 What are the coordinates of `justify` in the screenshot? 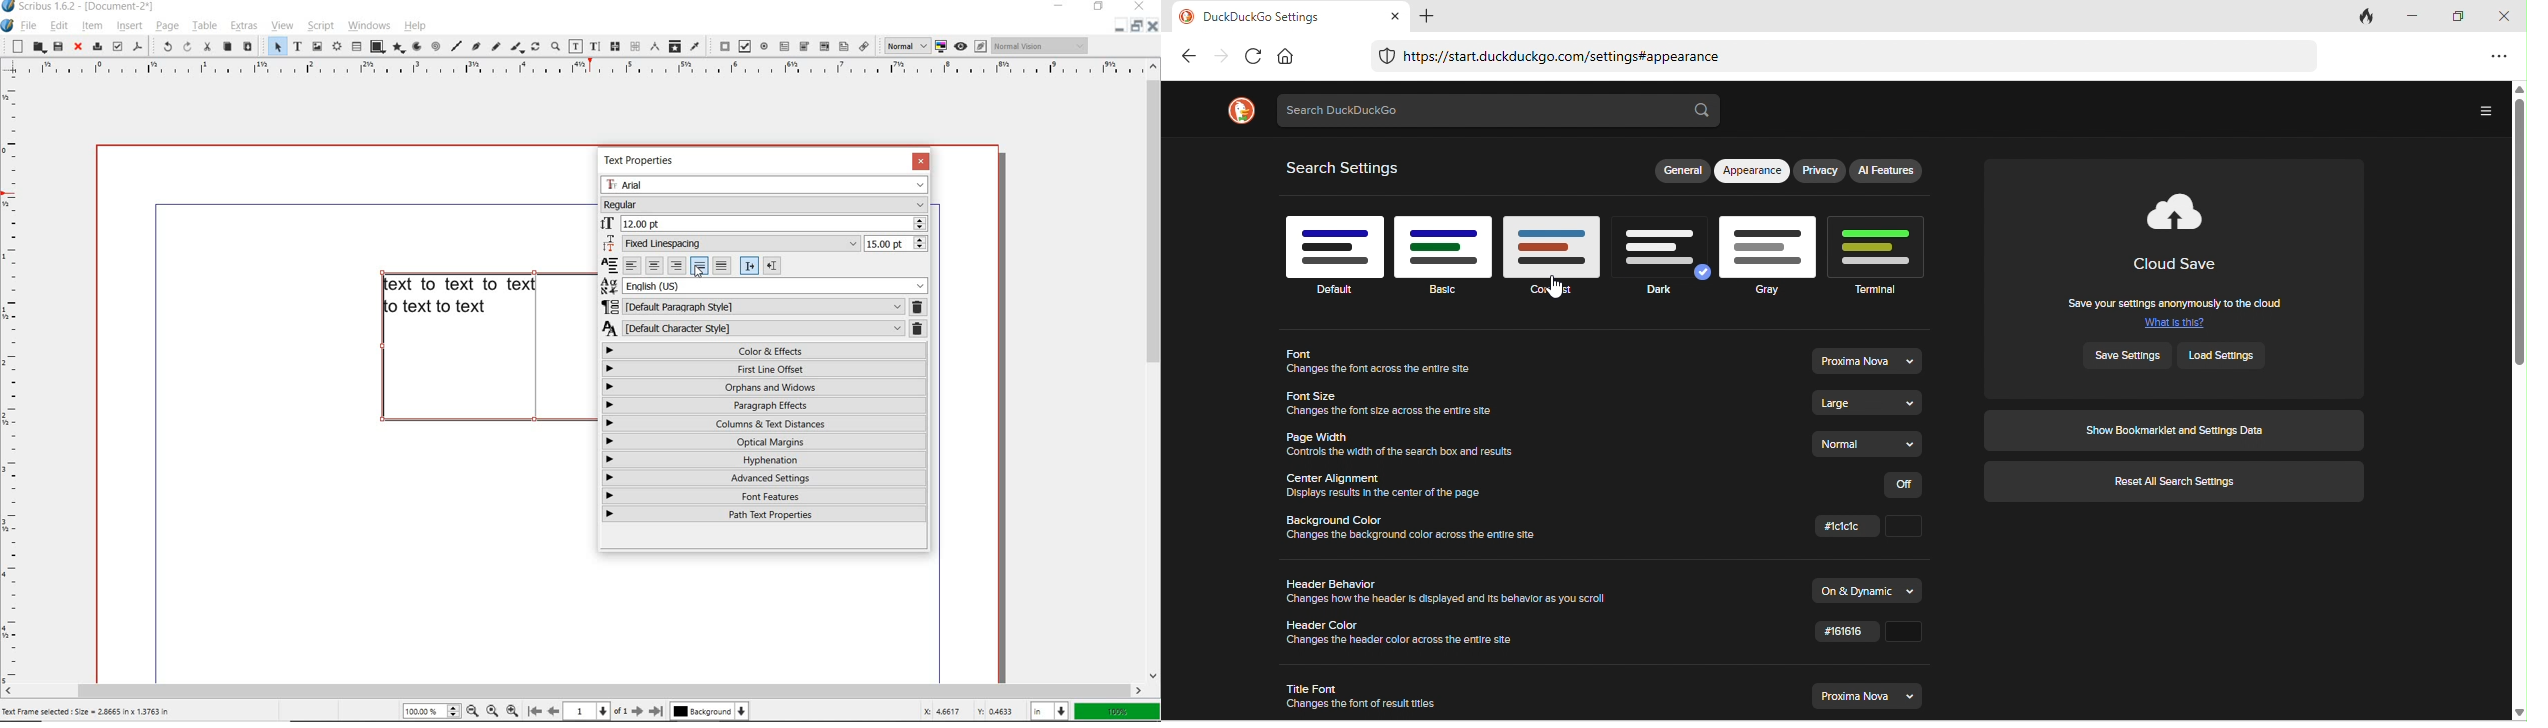 It's located at (699, 266).